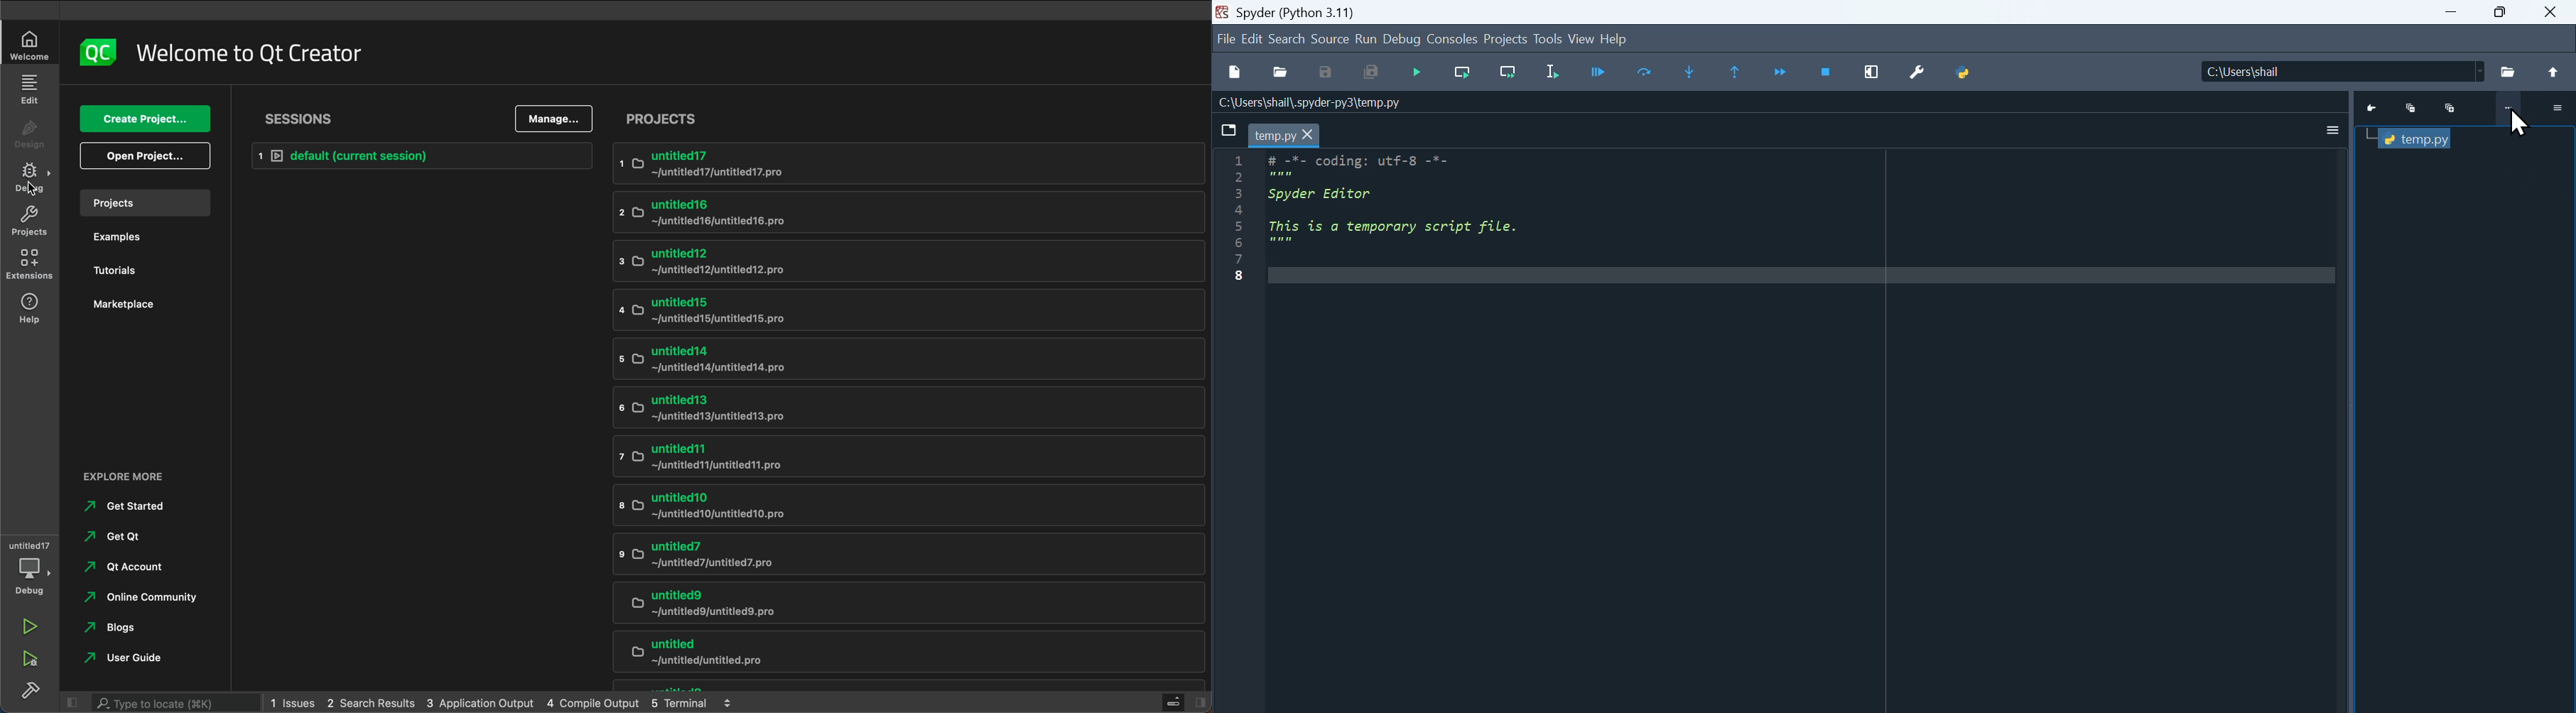  What do you see at coordinates (2375, 109) in the screenshot?
I see `Go to` at bounding box center [2375, 109].